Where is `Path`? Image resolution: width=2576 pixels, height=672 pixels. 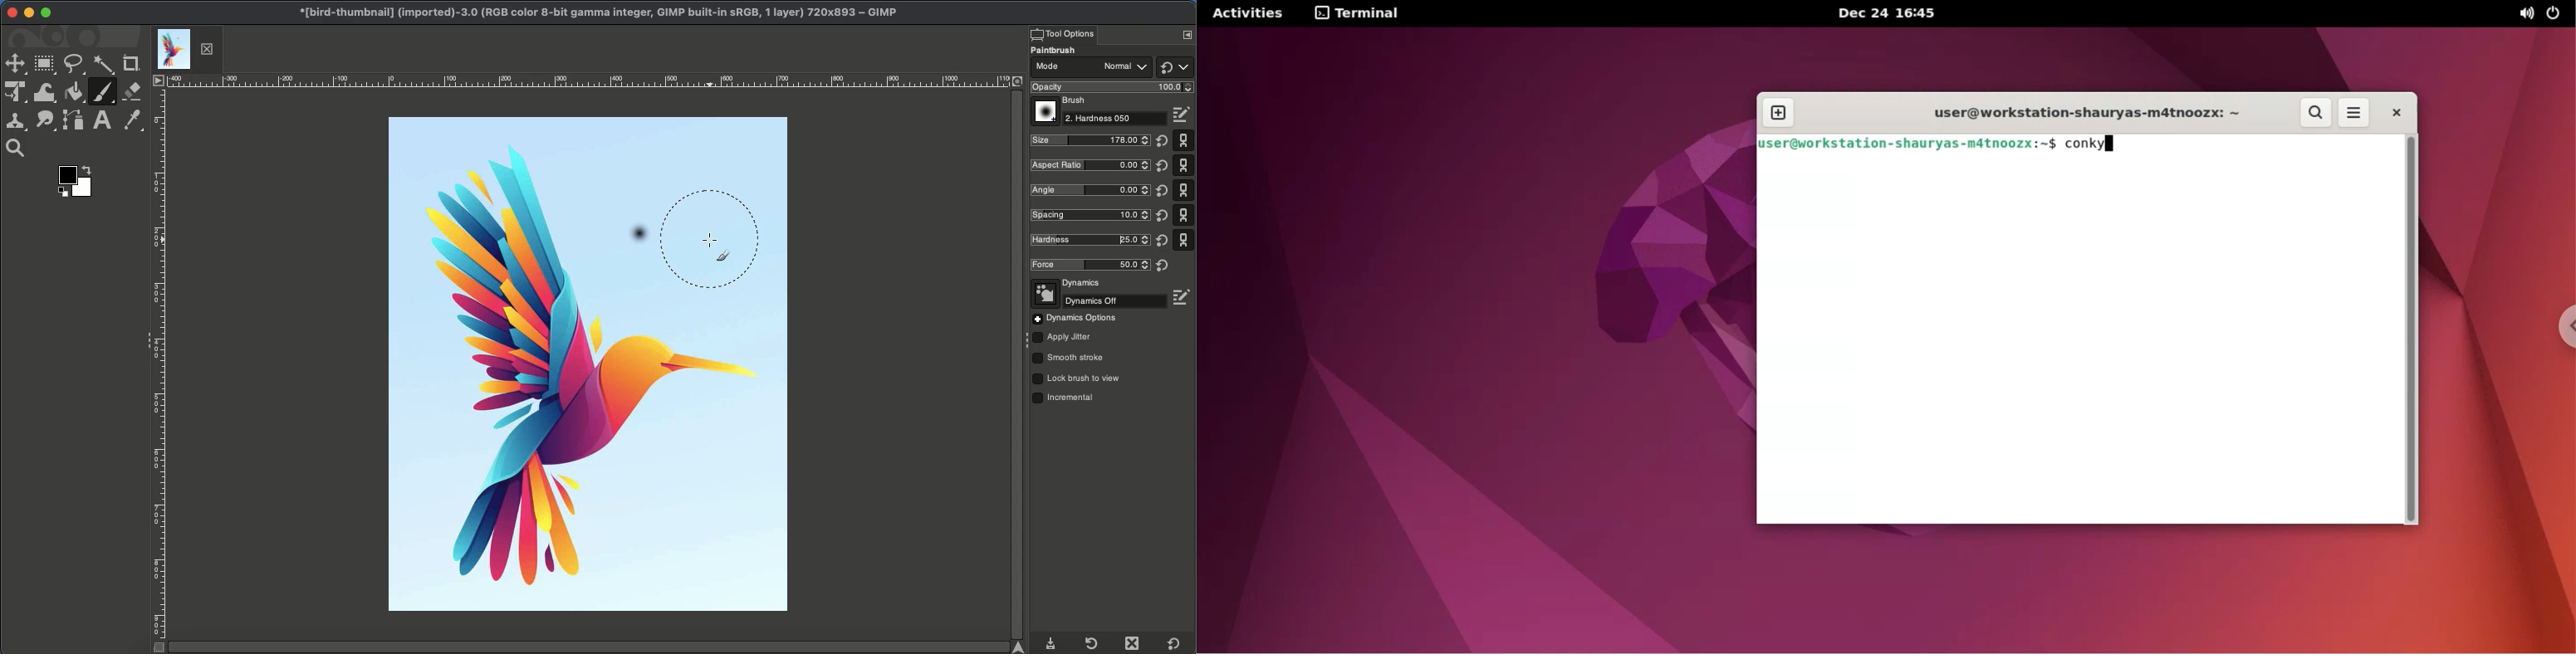
Path is located at coordinates (74, 121).